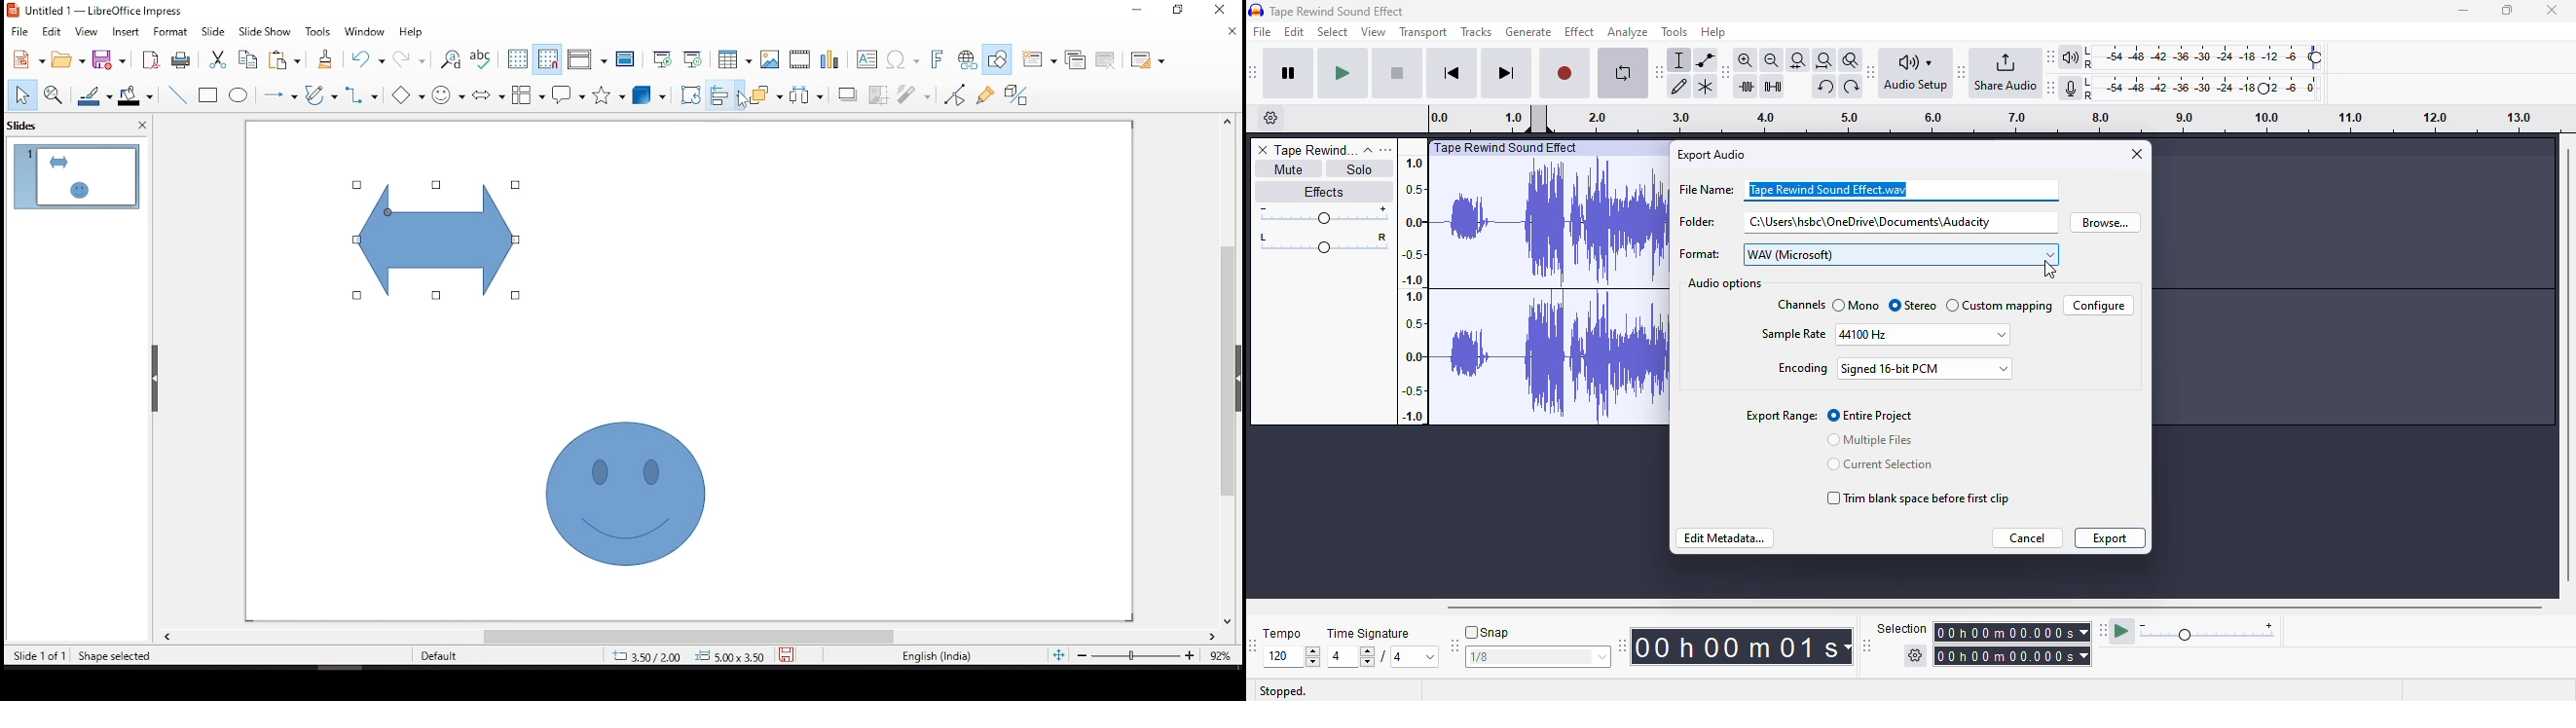  Describe the element at coordinates (150, 60) in the screenshot. I see `export as pdf` at that location.